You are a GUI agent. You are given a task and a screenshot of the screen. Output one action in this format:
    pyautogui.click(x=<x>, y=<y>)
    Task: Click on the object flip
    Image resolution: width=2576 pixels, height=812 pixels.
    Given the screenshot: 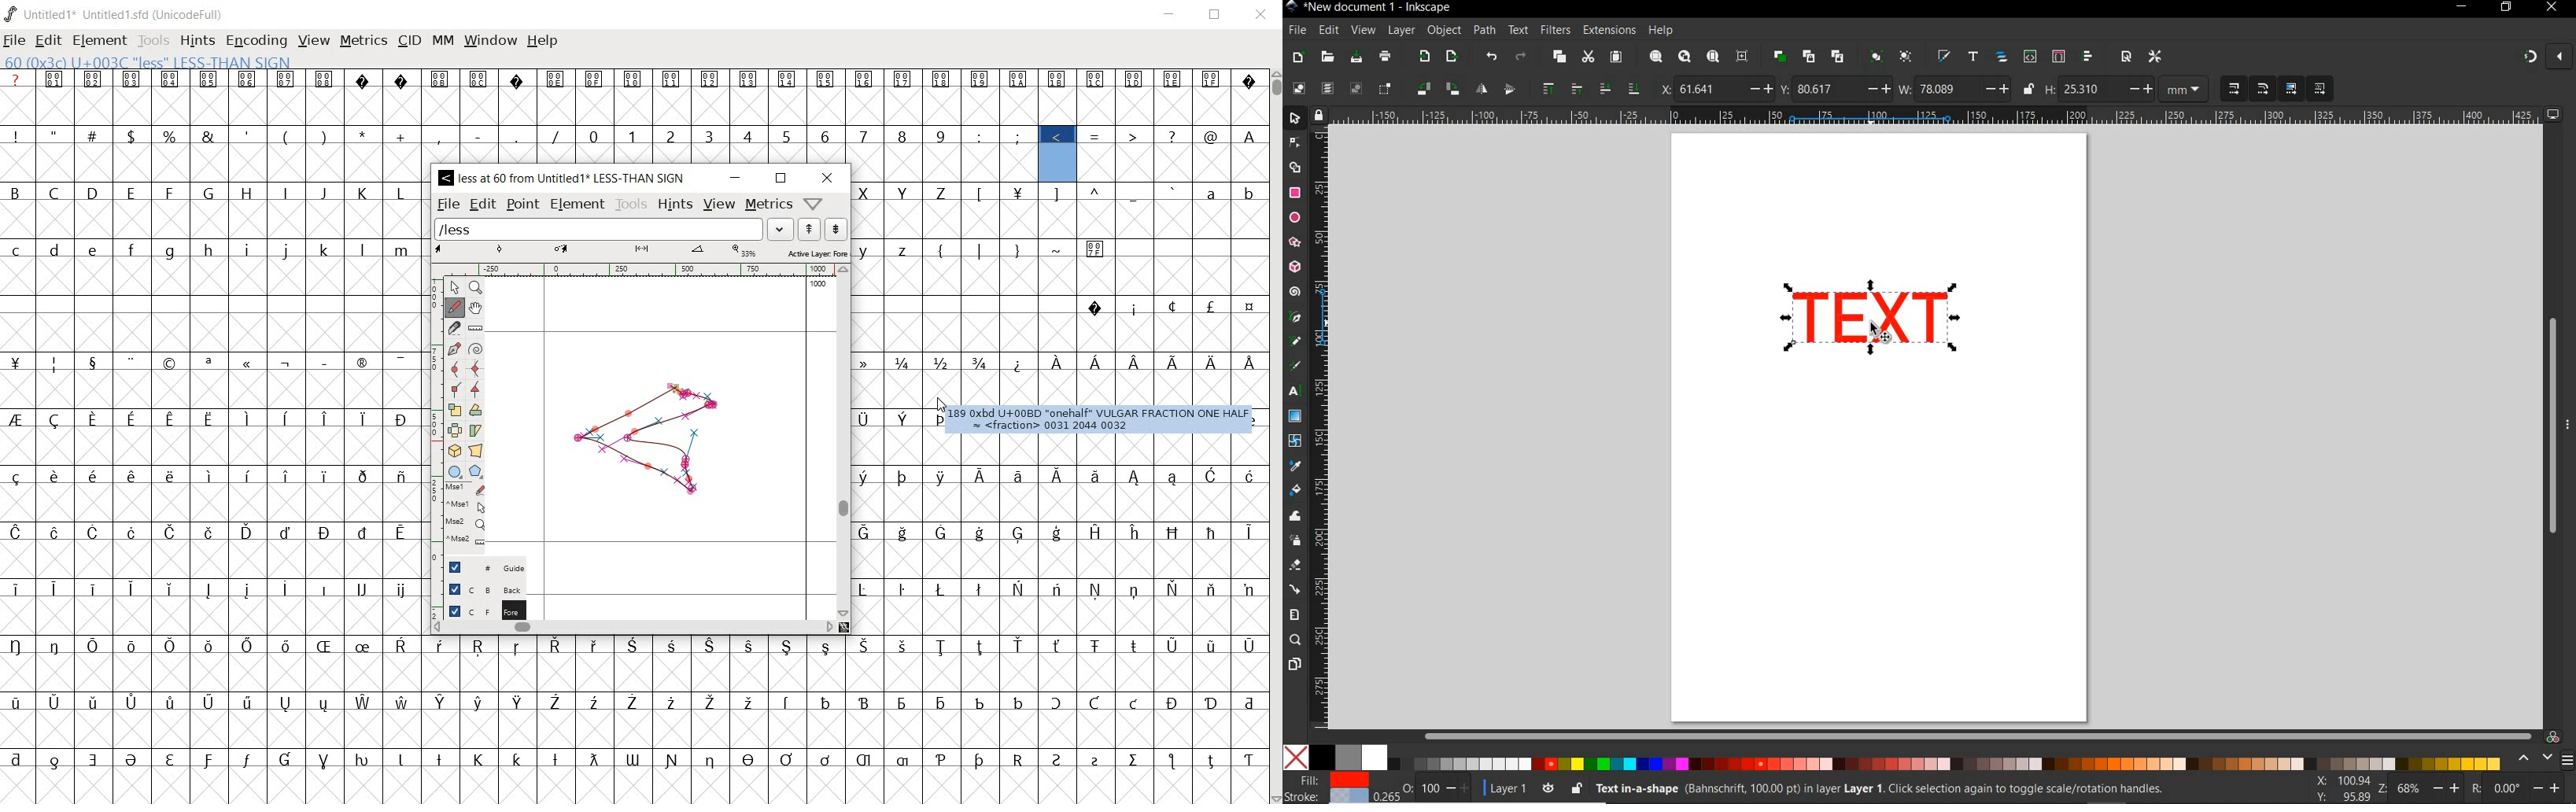 What is the action you would take?
    pyautogui.click(x=1494, y=89)
    